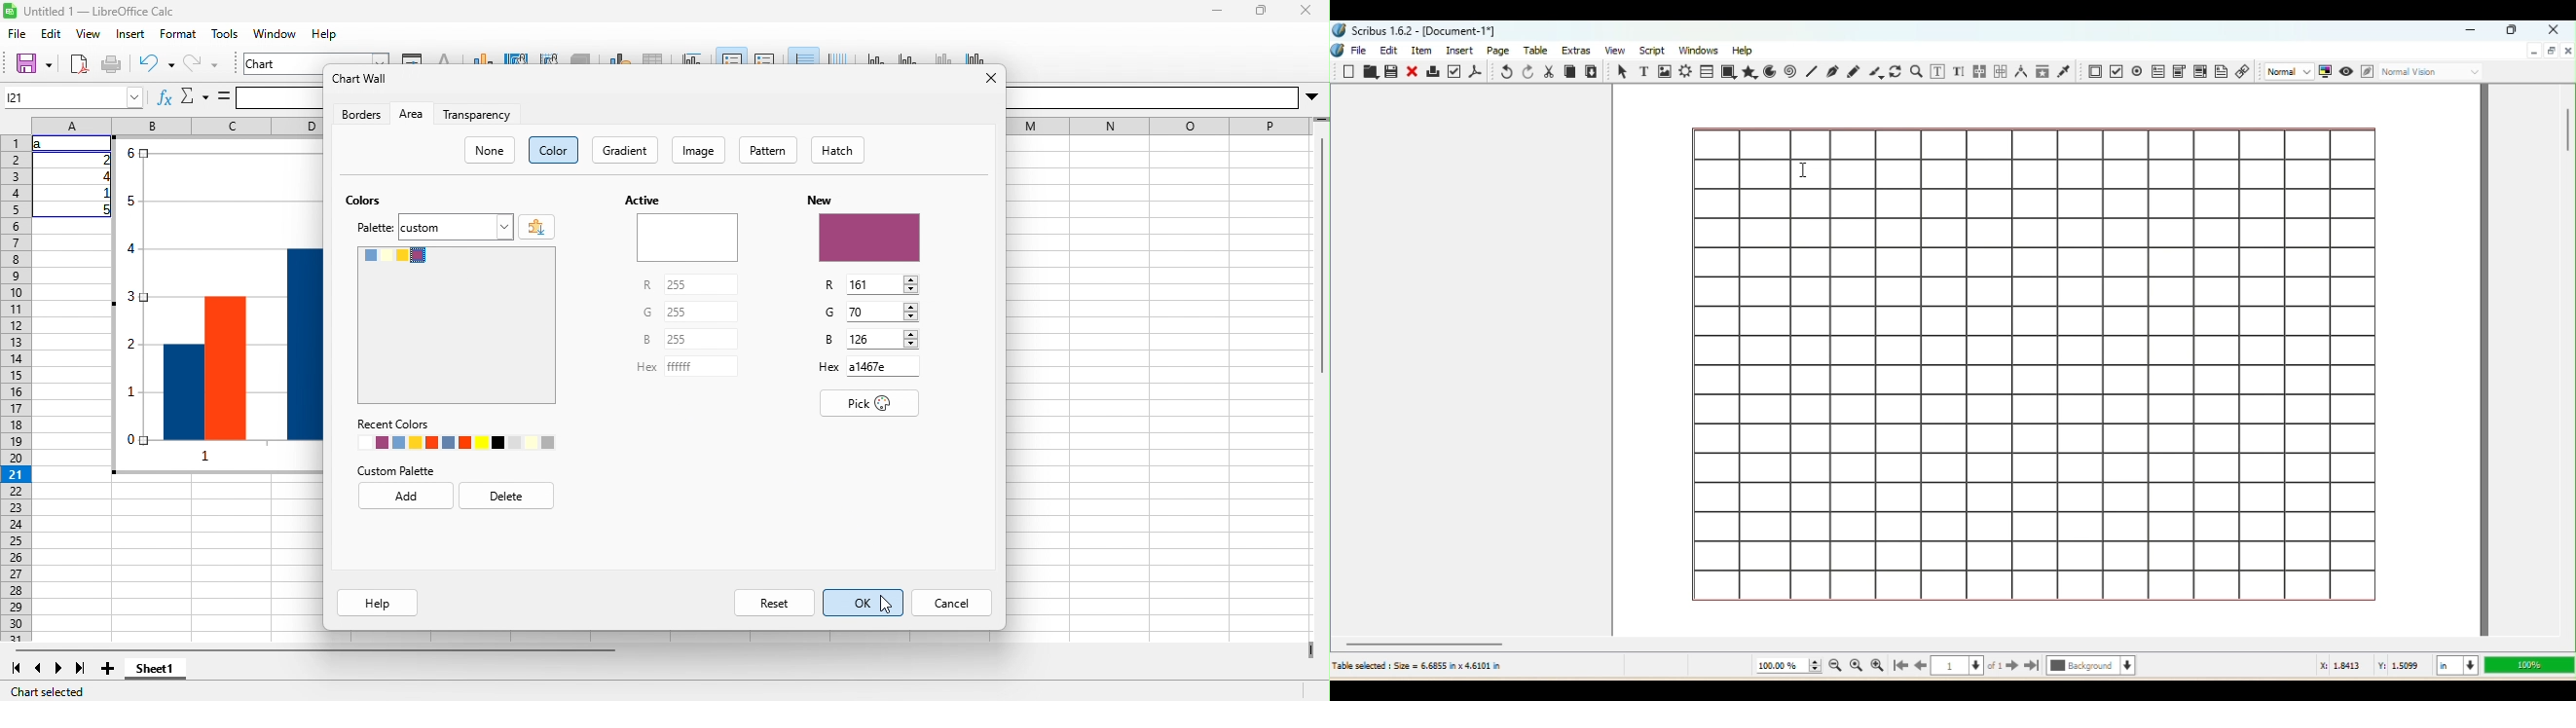 The width and height of the screenshot is (2576, 728). What do you see at coordinates (2455, 666) in the screenshot?
I see `Select the current Unit` at bounding box center [2455, 666].